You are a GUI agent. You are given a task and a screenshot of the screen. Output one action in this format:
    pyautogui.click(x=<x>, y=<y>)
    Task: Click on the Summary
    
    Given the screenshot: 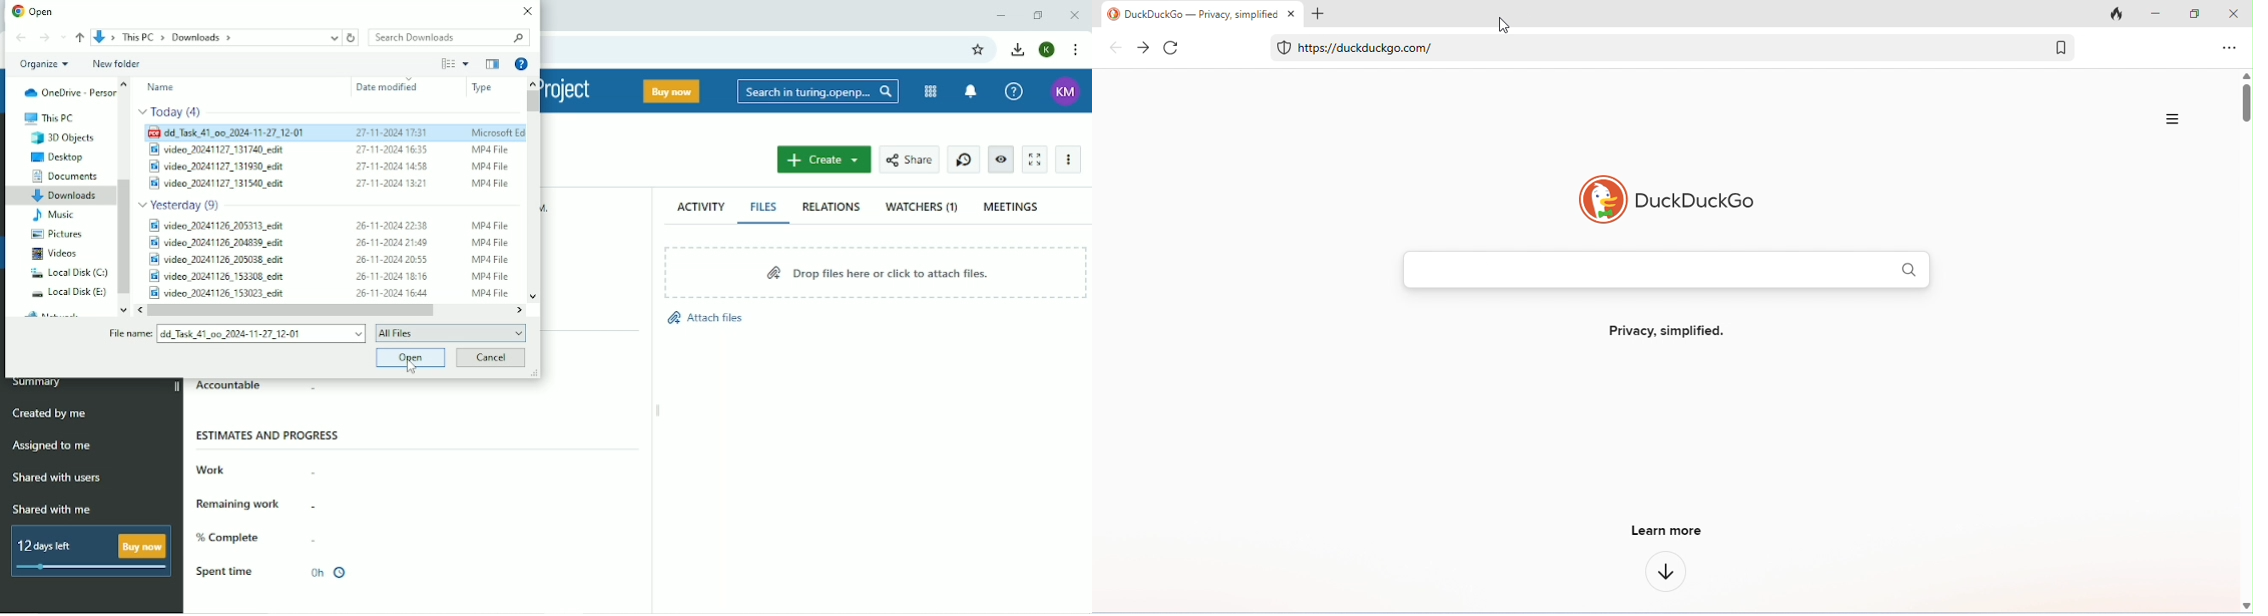 What is the action you would take?
    pyautogui.click(x=39, y=384)
    